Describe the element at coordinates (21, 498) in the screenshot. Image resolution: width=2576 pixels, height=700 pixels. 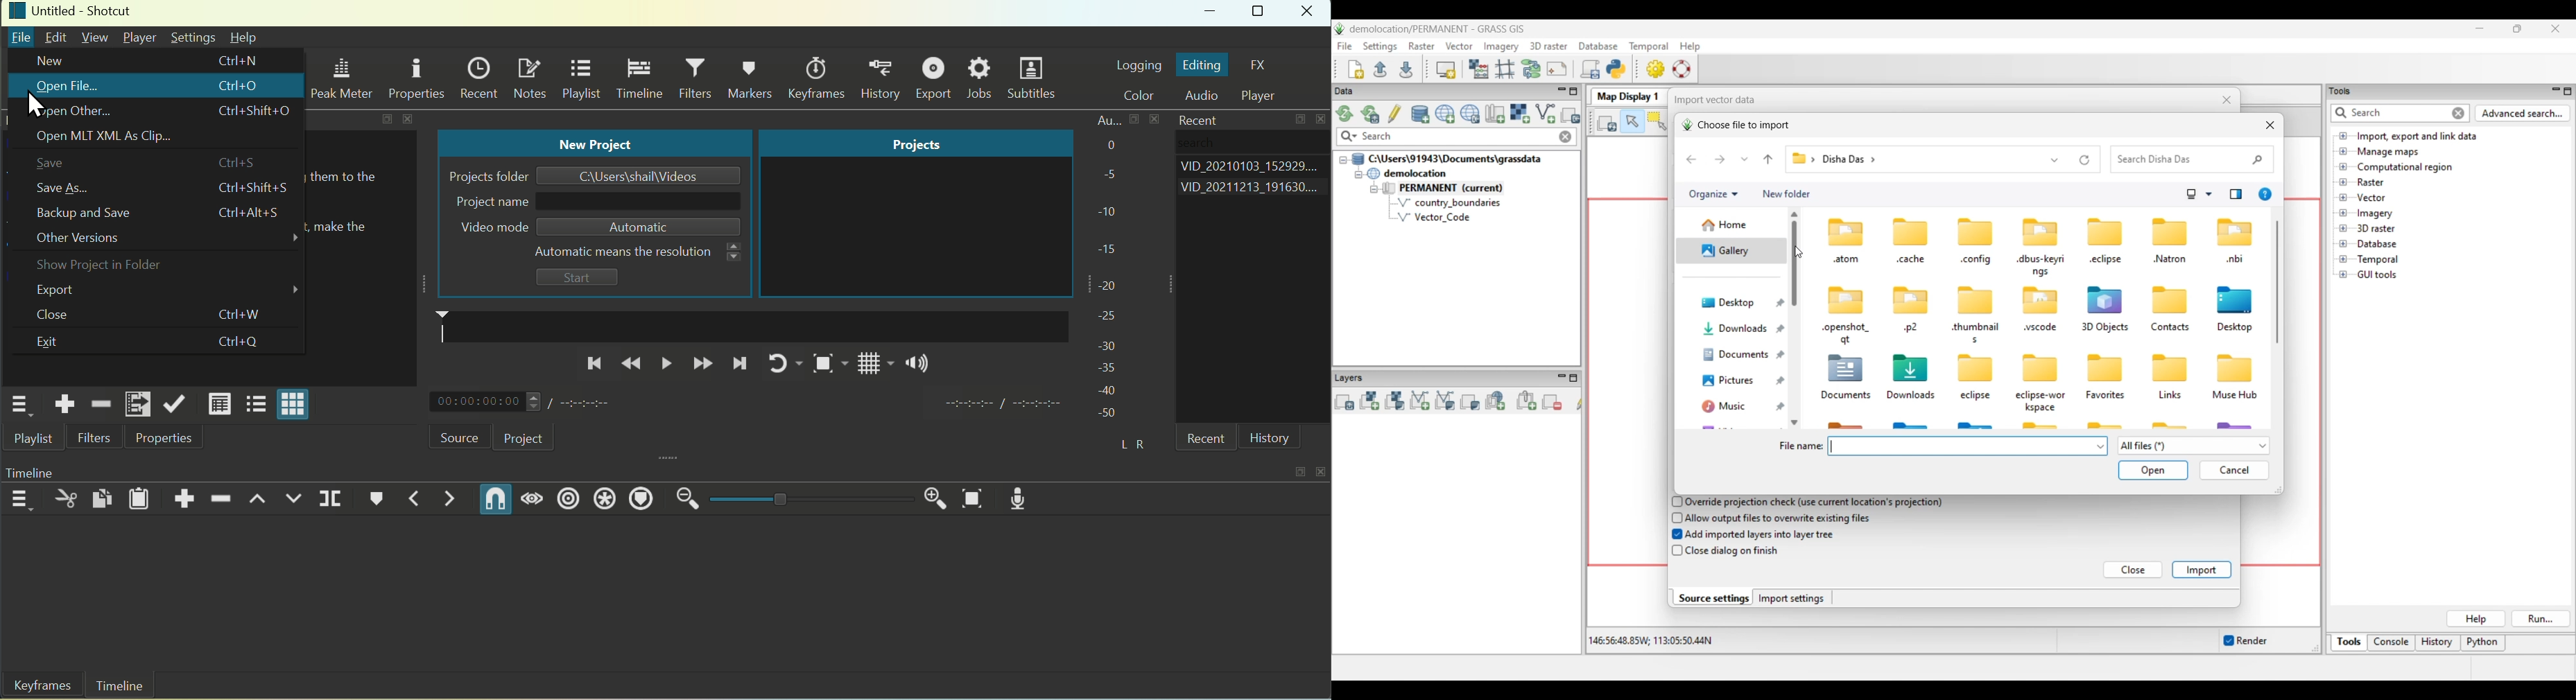
I see `Timeline Menu` at that location.